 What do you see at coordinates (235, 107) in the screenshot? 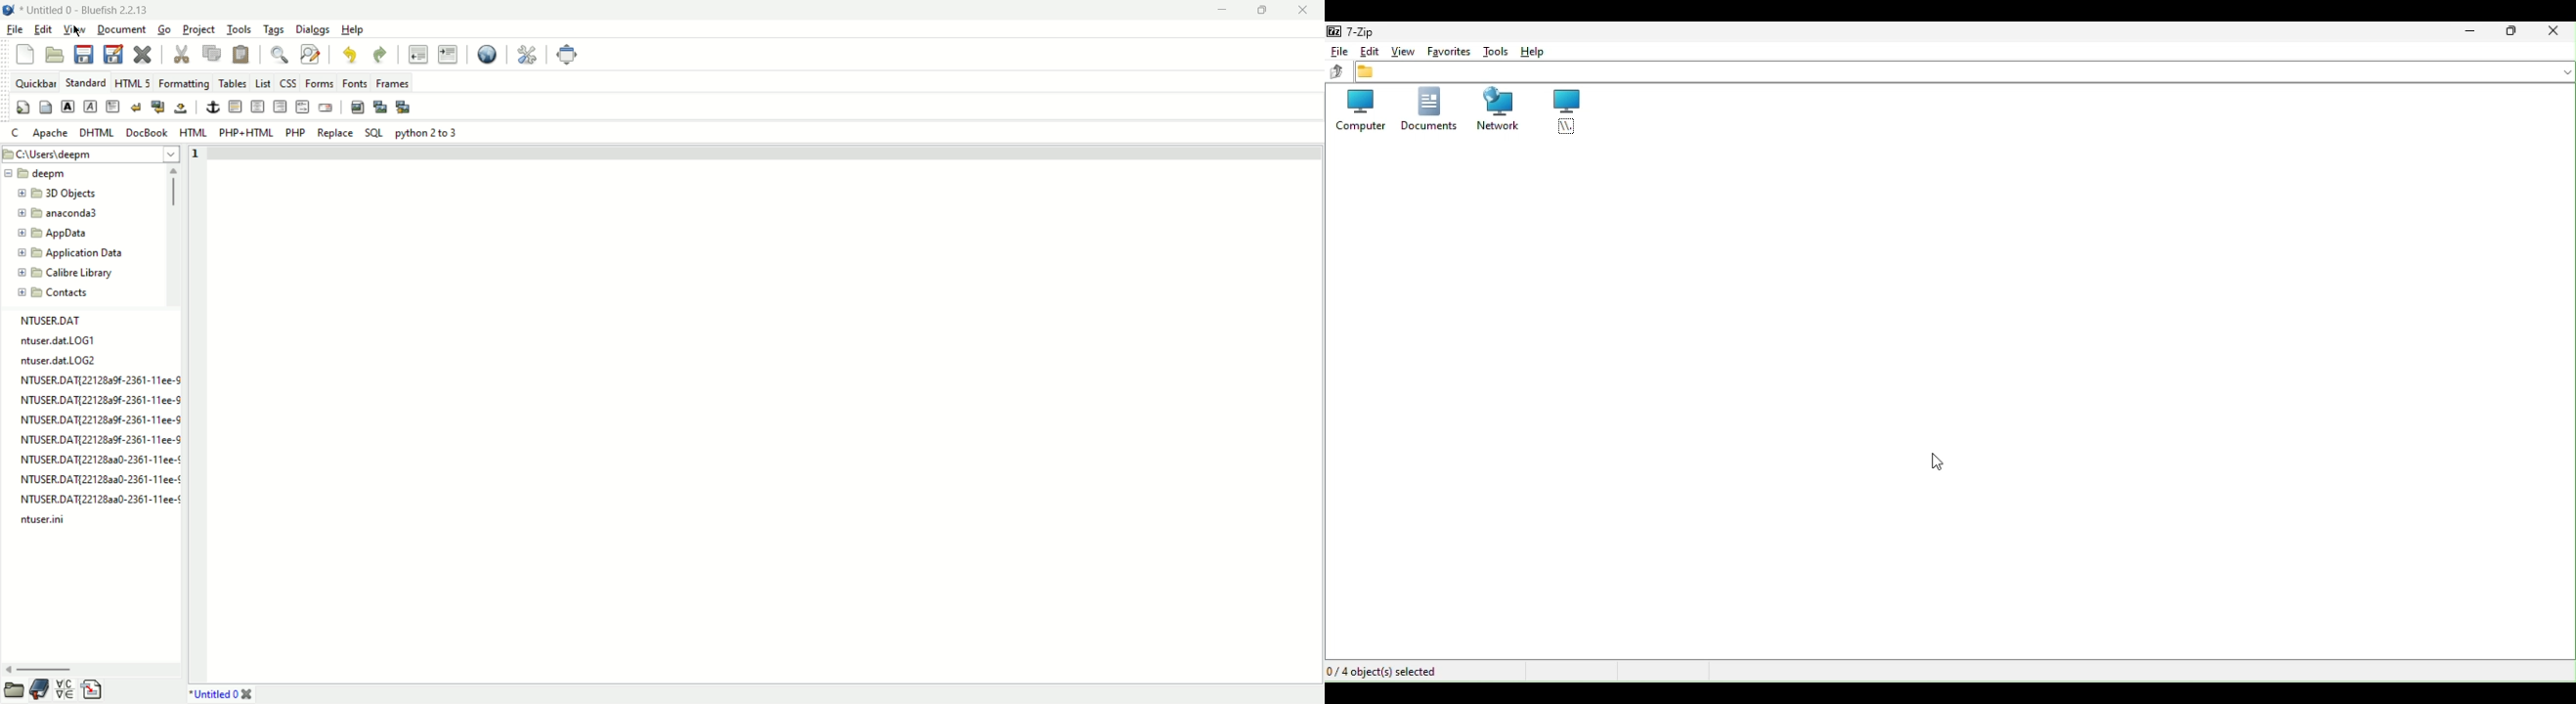
I see `horizontal rule` at bounding box center [235, 107].